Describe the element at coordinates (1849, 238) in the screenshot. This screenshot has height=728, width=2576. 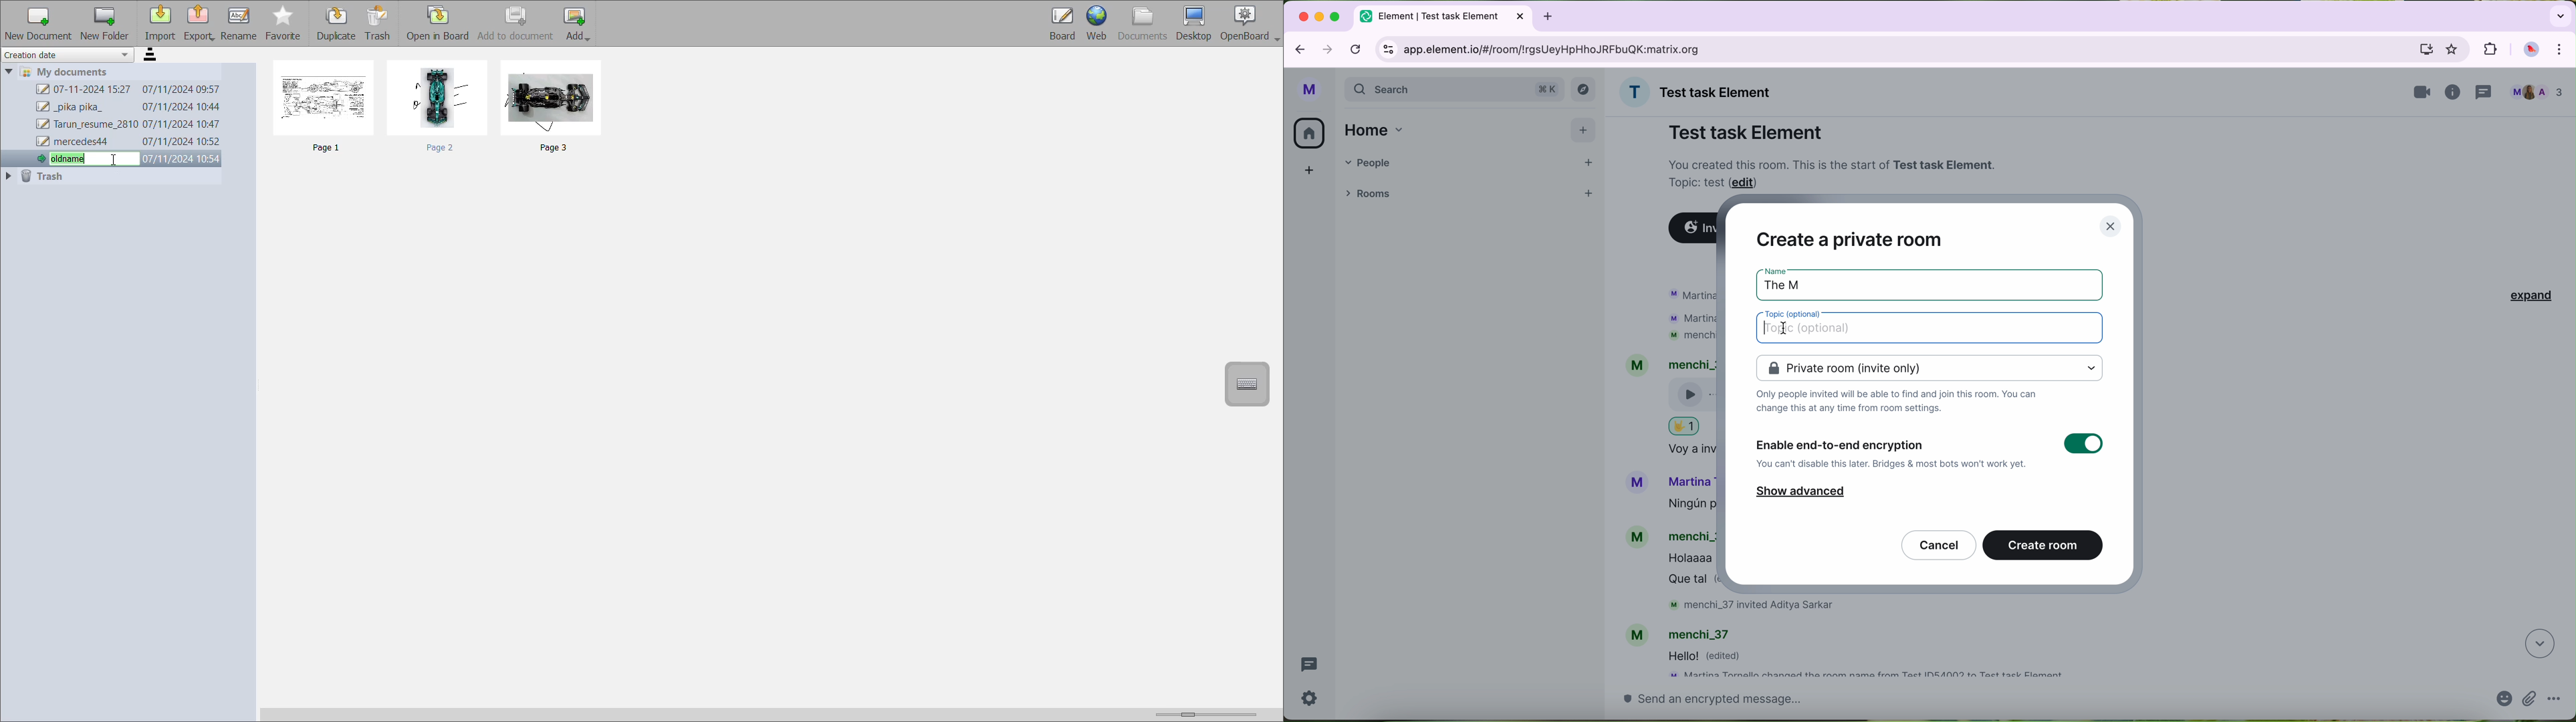
I see `create a private room` at that location.